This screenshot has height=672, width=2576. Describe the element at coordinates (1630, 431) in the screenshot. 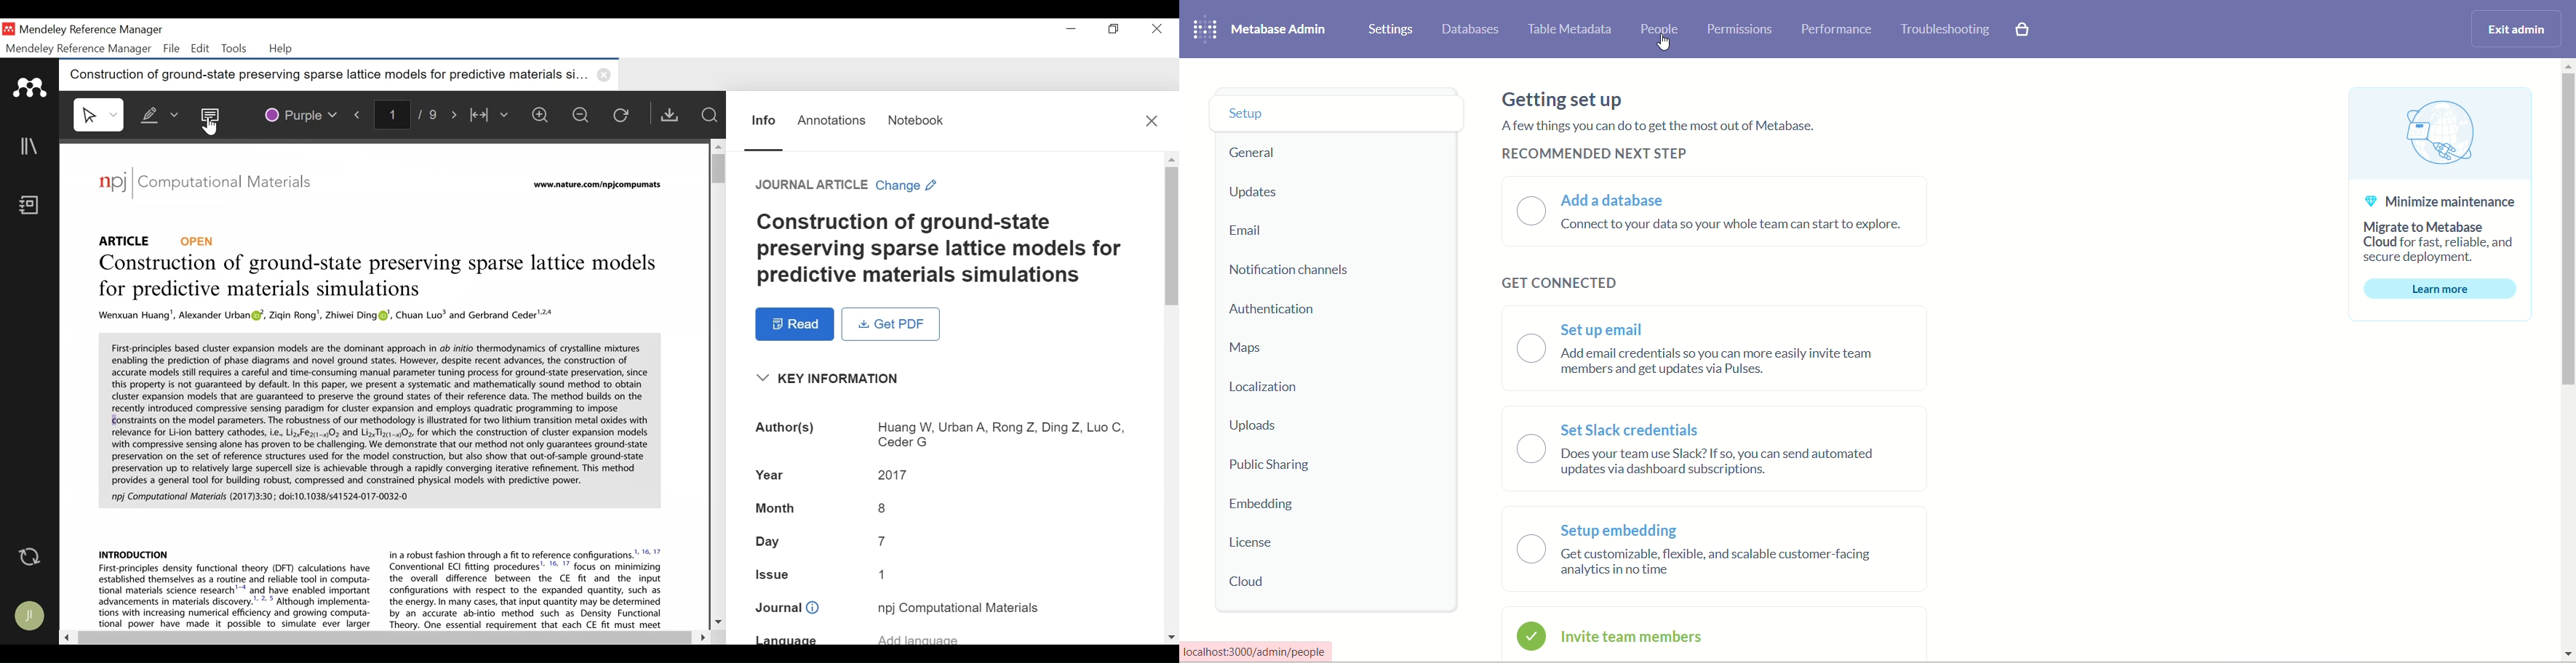

I see `set slack credentials` at that location.